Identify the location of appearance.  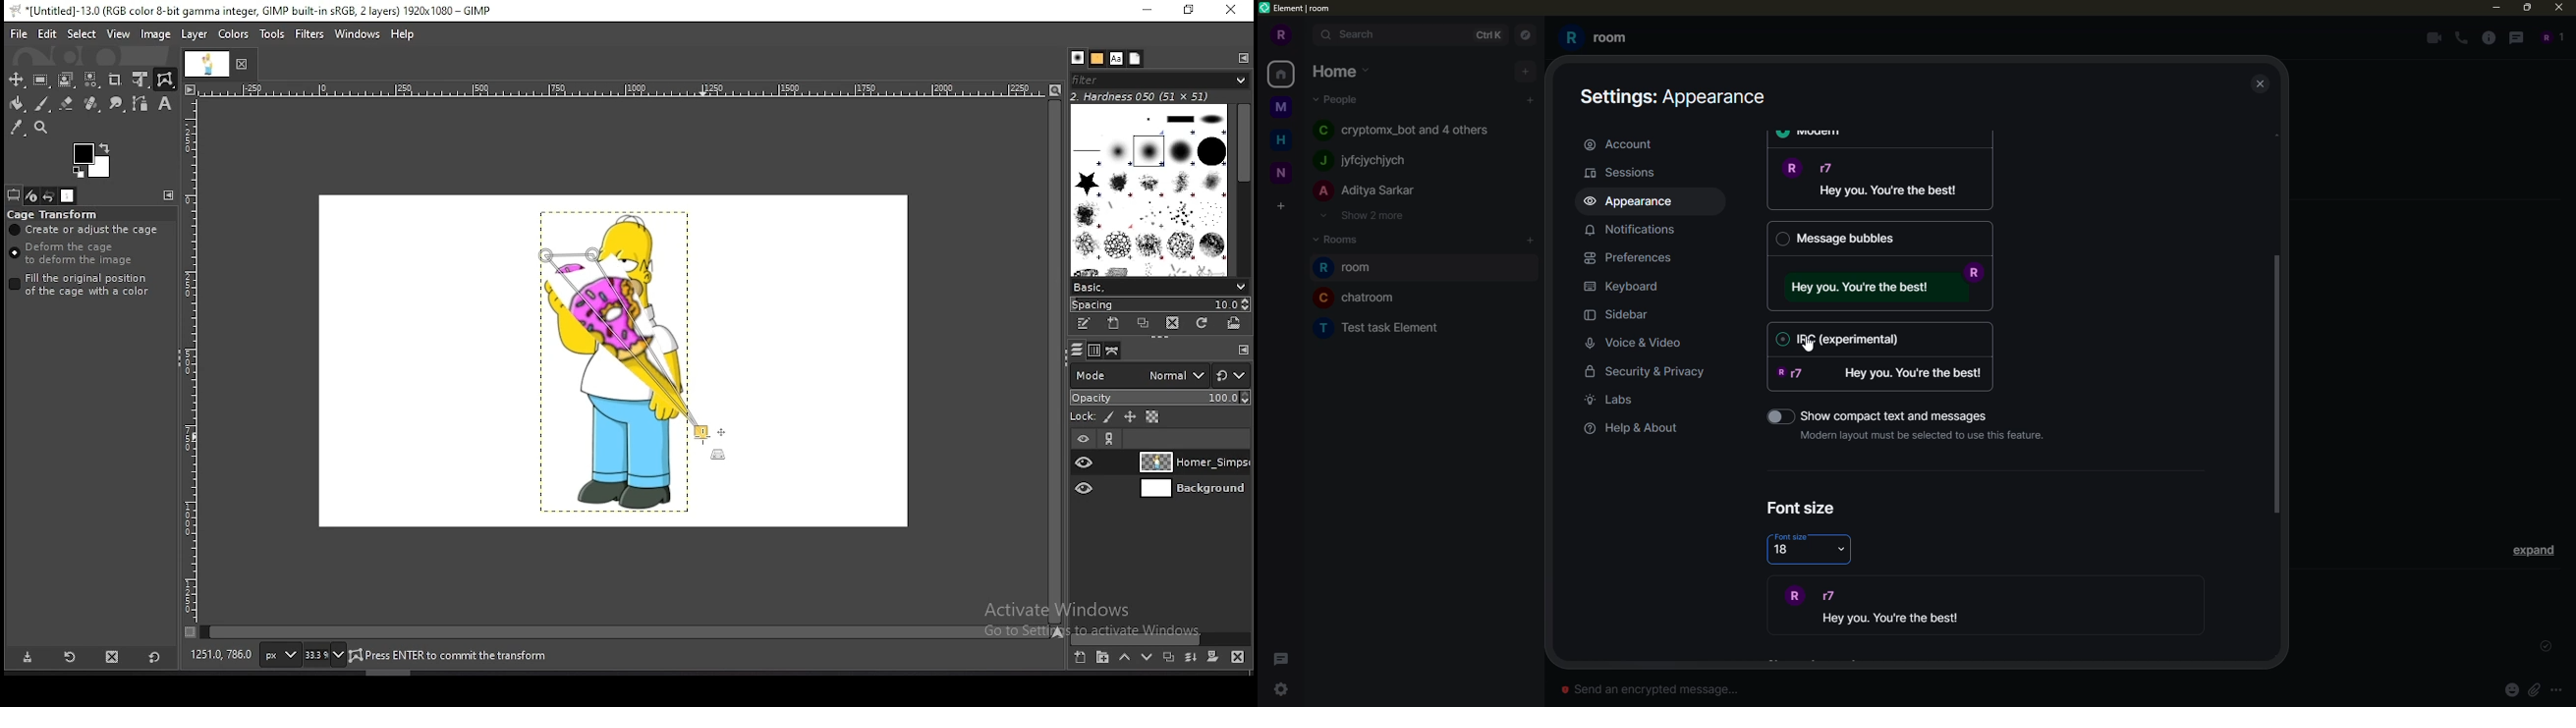
(1666, 93).